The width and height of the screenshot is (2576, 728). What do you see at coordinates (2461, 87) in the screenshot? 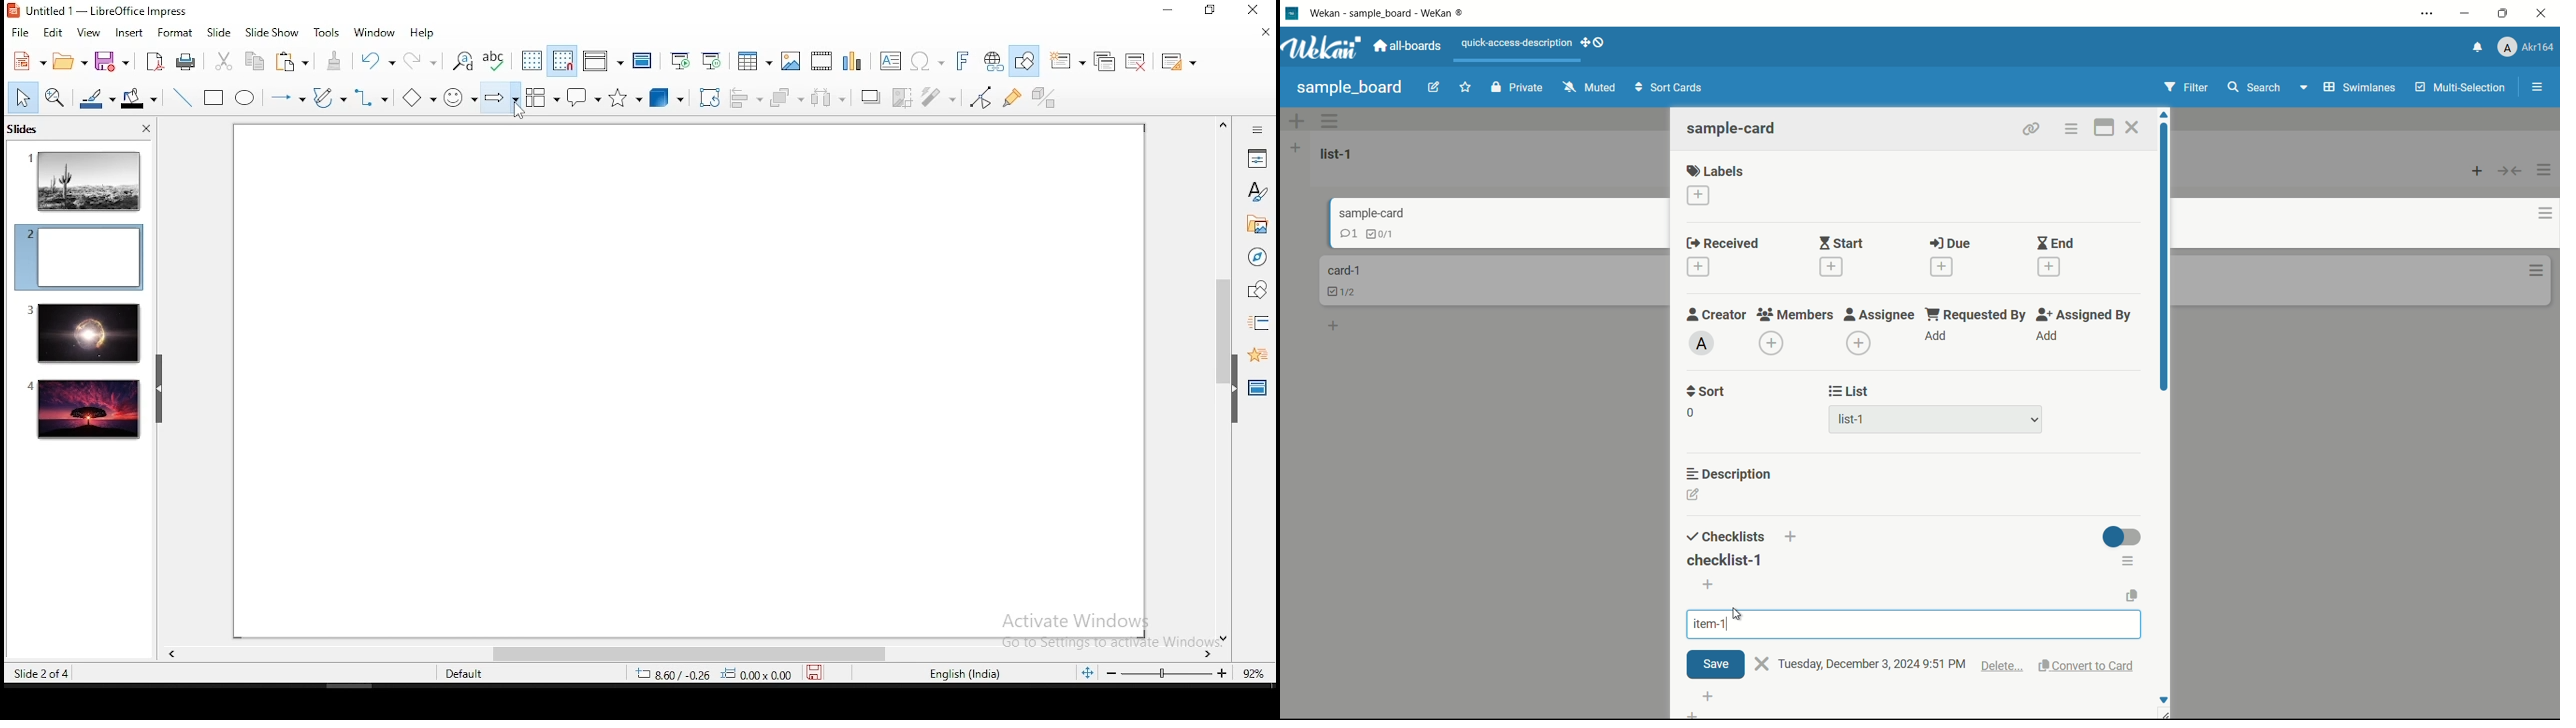
I see `multi-selection` at bounding box center [2461, 87].